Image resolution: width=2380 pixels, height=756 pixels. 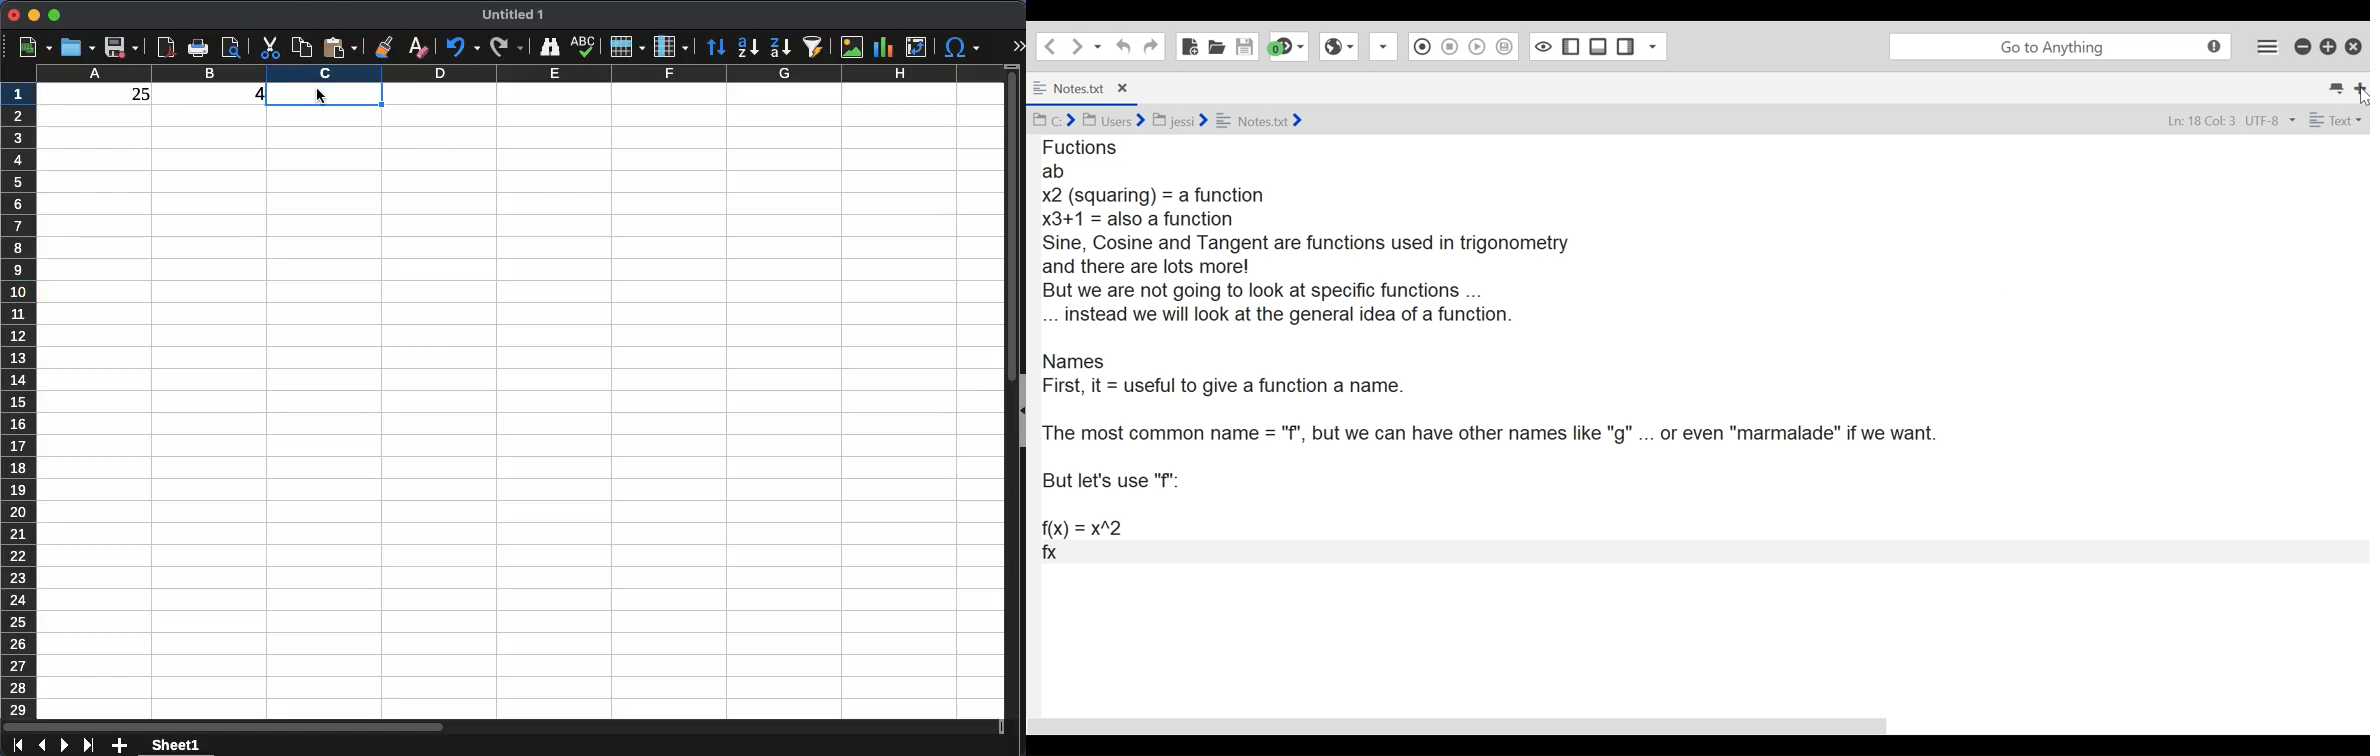 What do you see at coordinates (964, 48) in the screenshot?
I see `special character` at bounding box center [964, 48].